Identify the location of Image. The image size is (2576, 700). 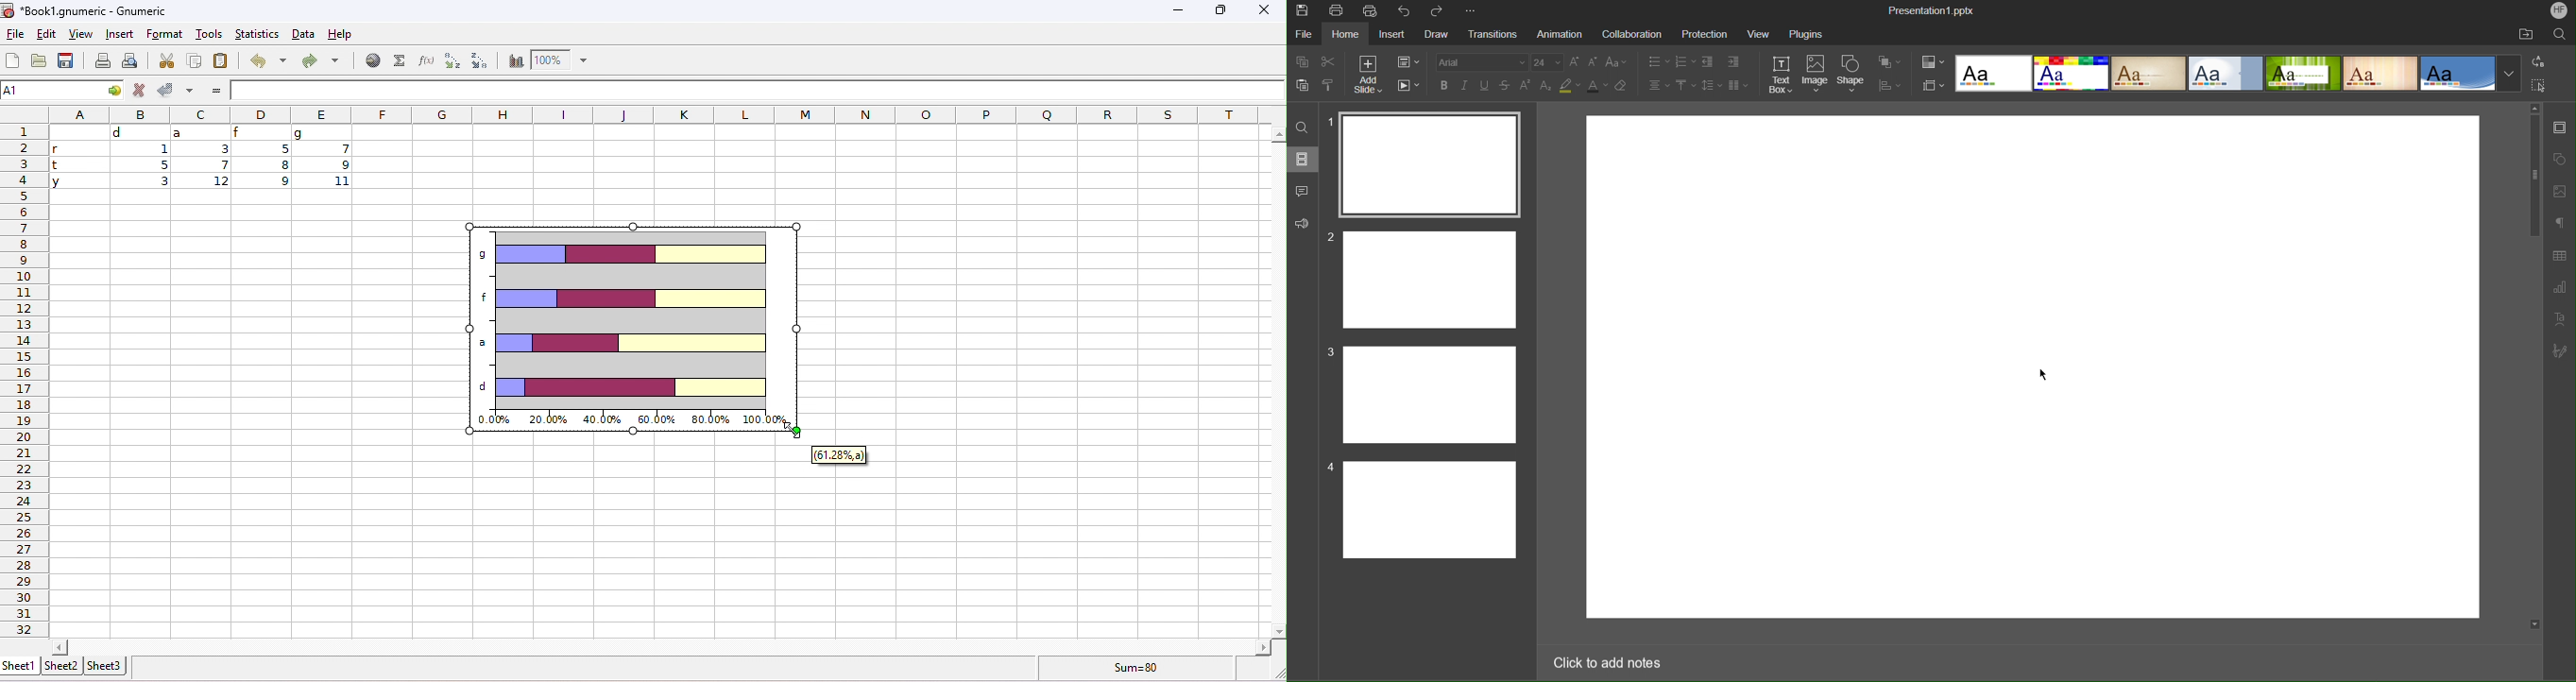
(1816, 75).